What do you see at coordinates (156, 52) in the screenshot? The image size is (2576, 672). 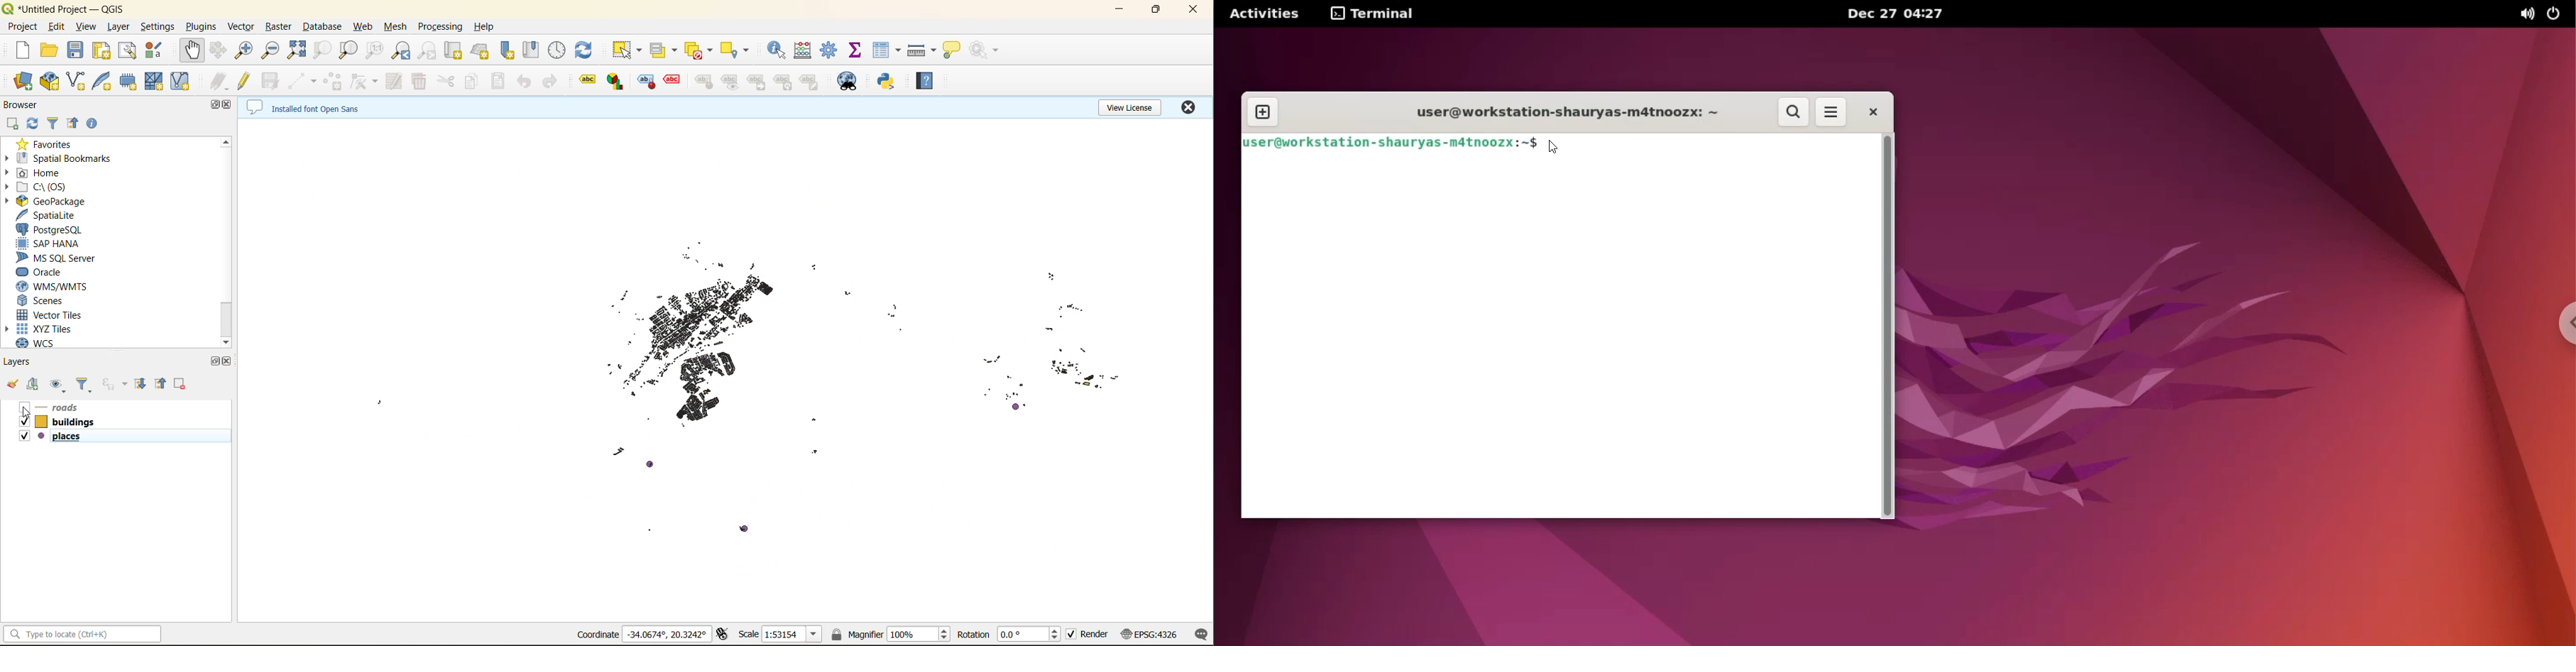 I see `style manager` at bounding box center [156, 52].